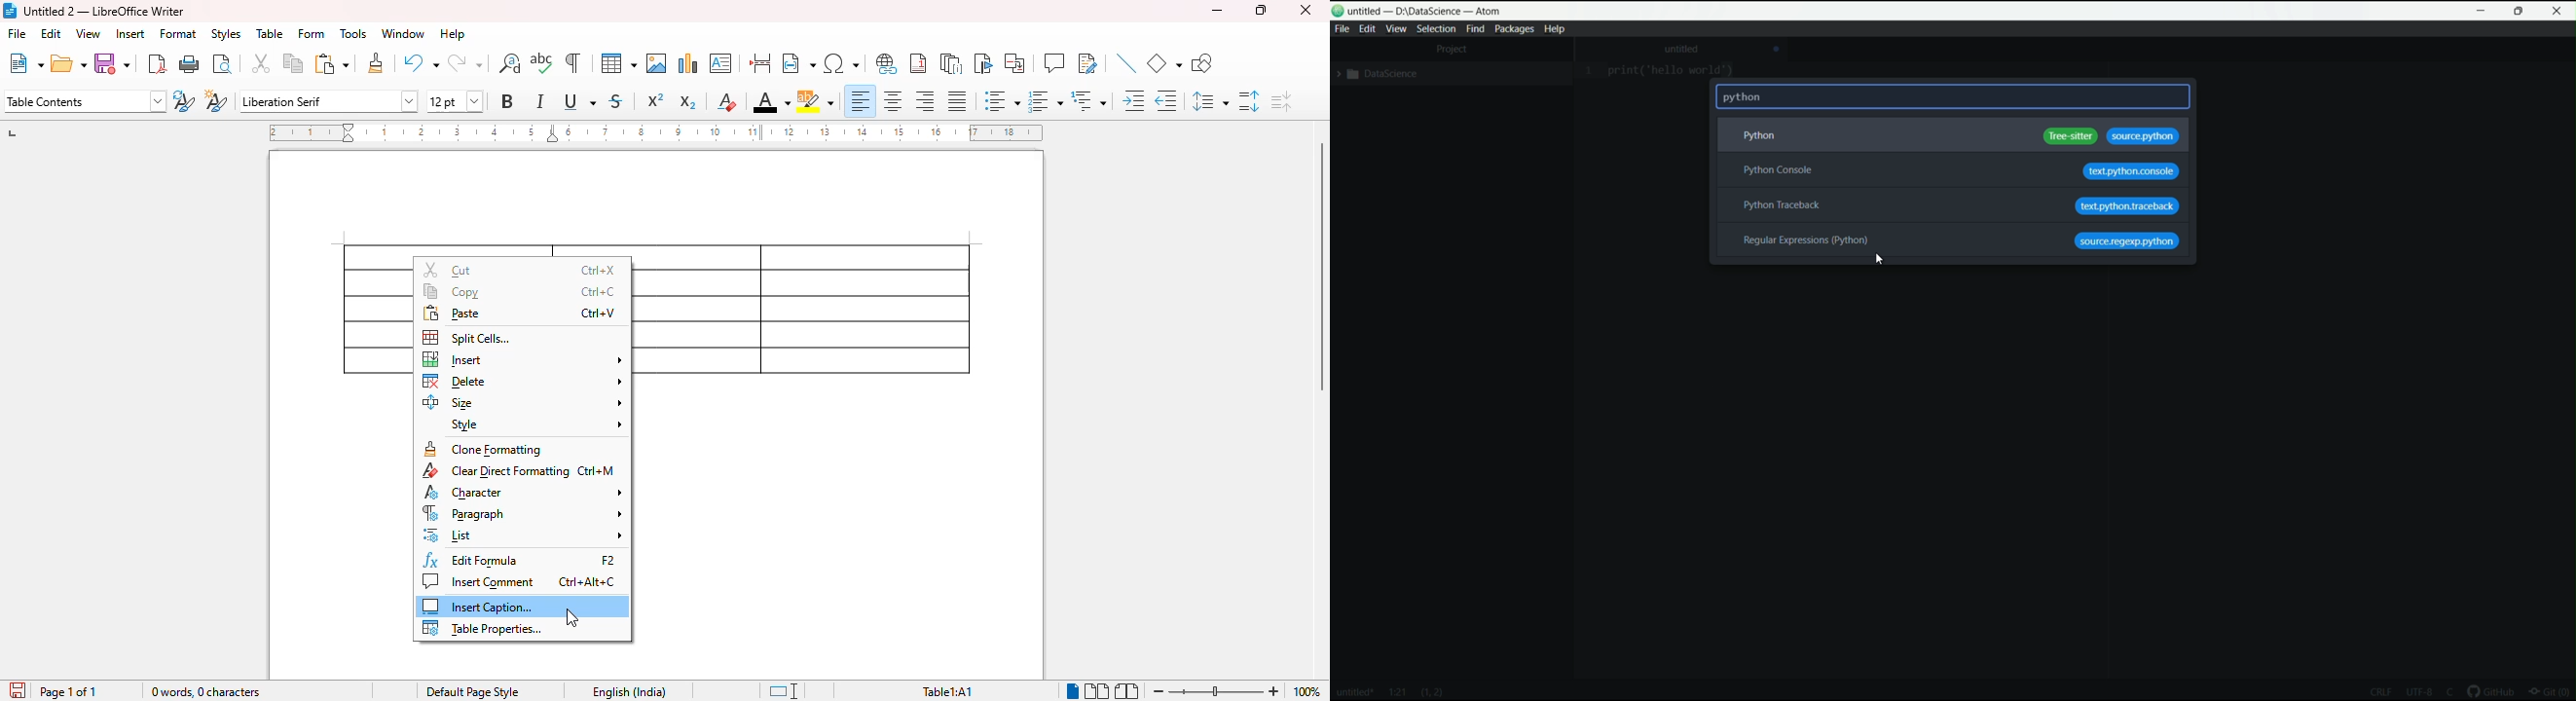  Describe the element at coordinates (333, 64) in the screenshot. I see `paste` at that location.